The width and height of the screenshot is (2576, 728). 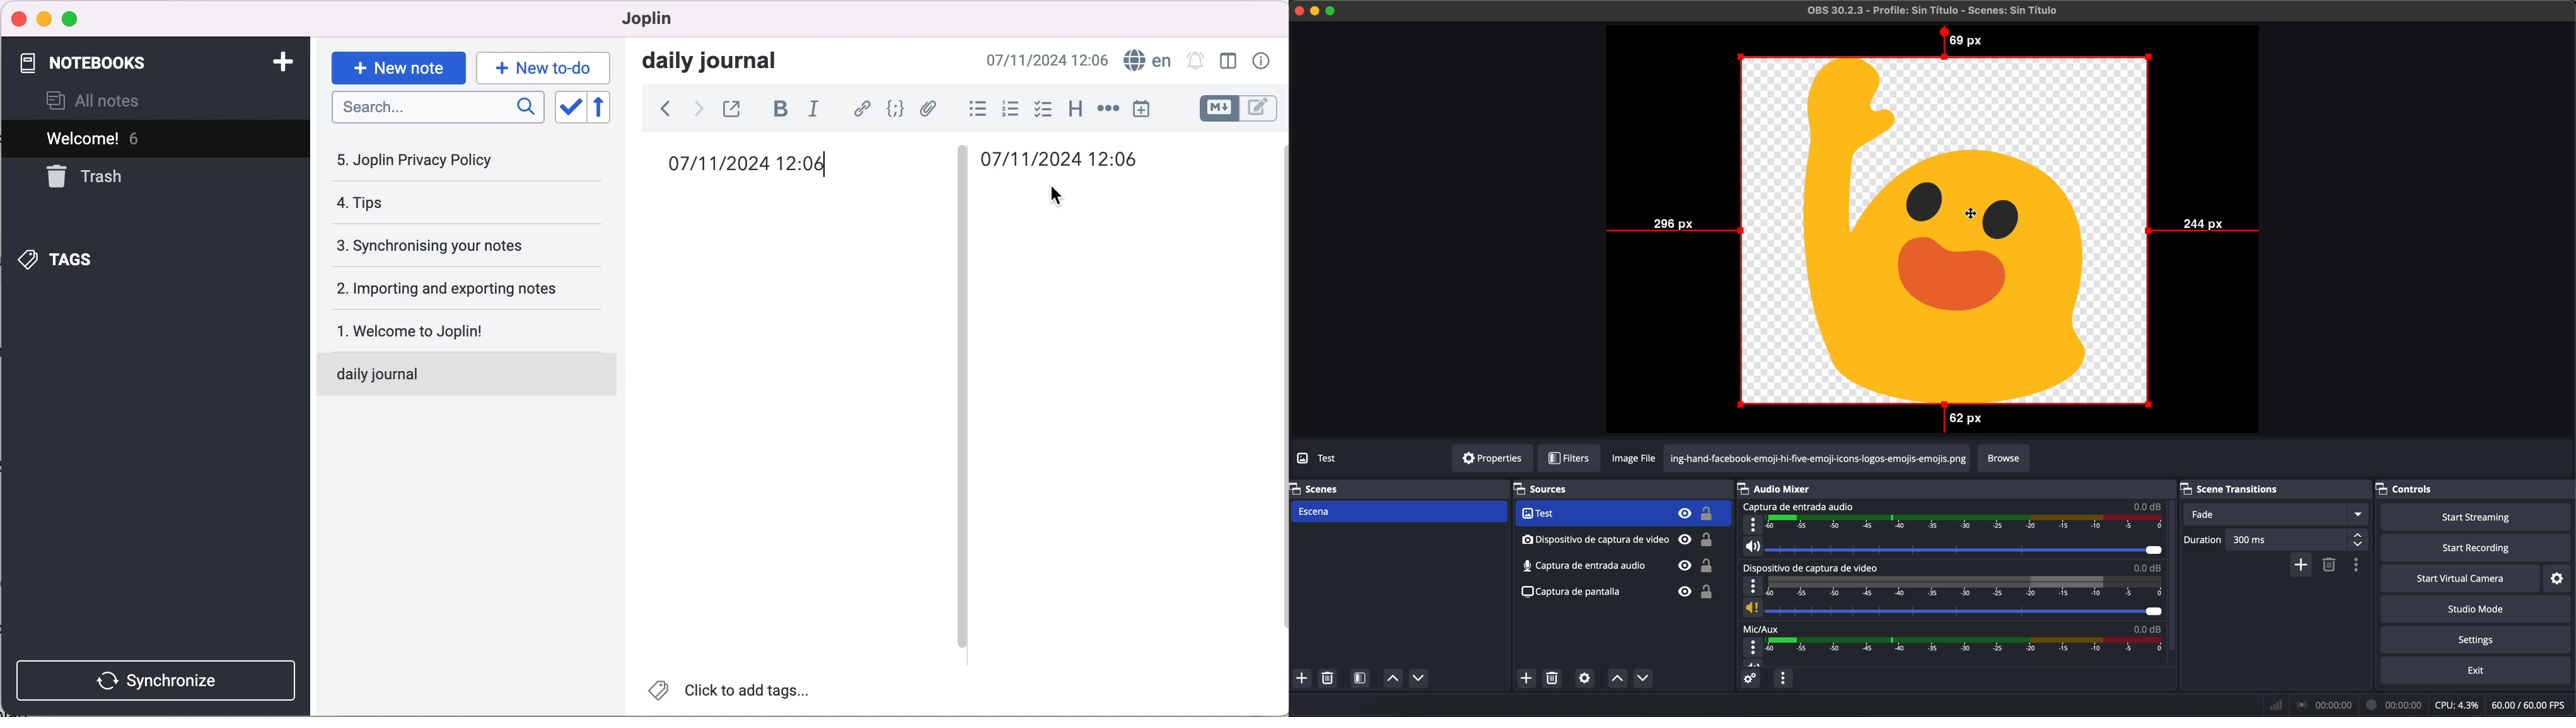 What do you see at coordinates (731, 693) in the screenshot?
I see `click to add tags` at bounding box center [731, 693].